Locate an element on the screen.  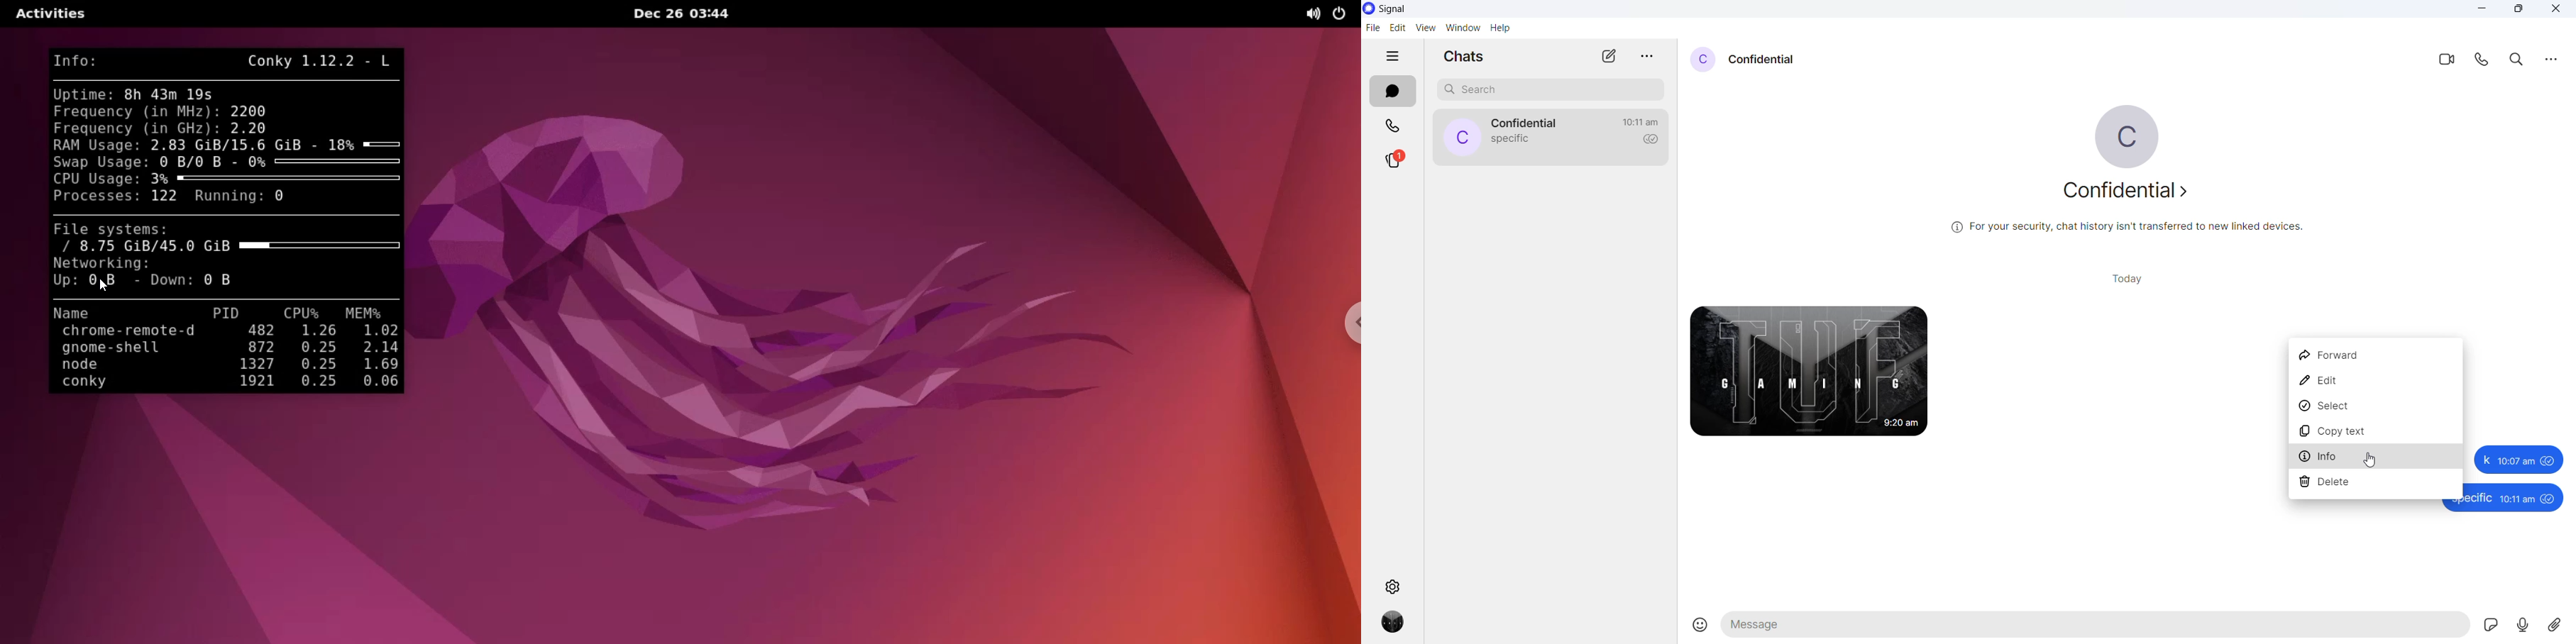
edit is located at coordinates (2374, 381).